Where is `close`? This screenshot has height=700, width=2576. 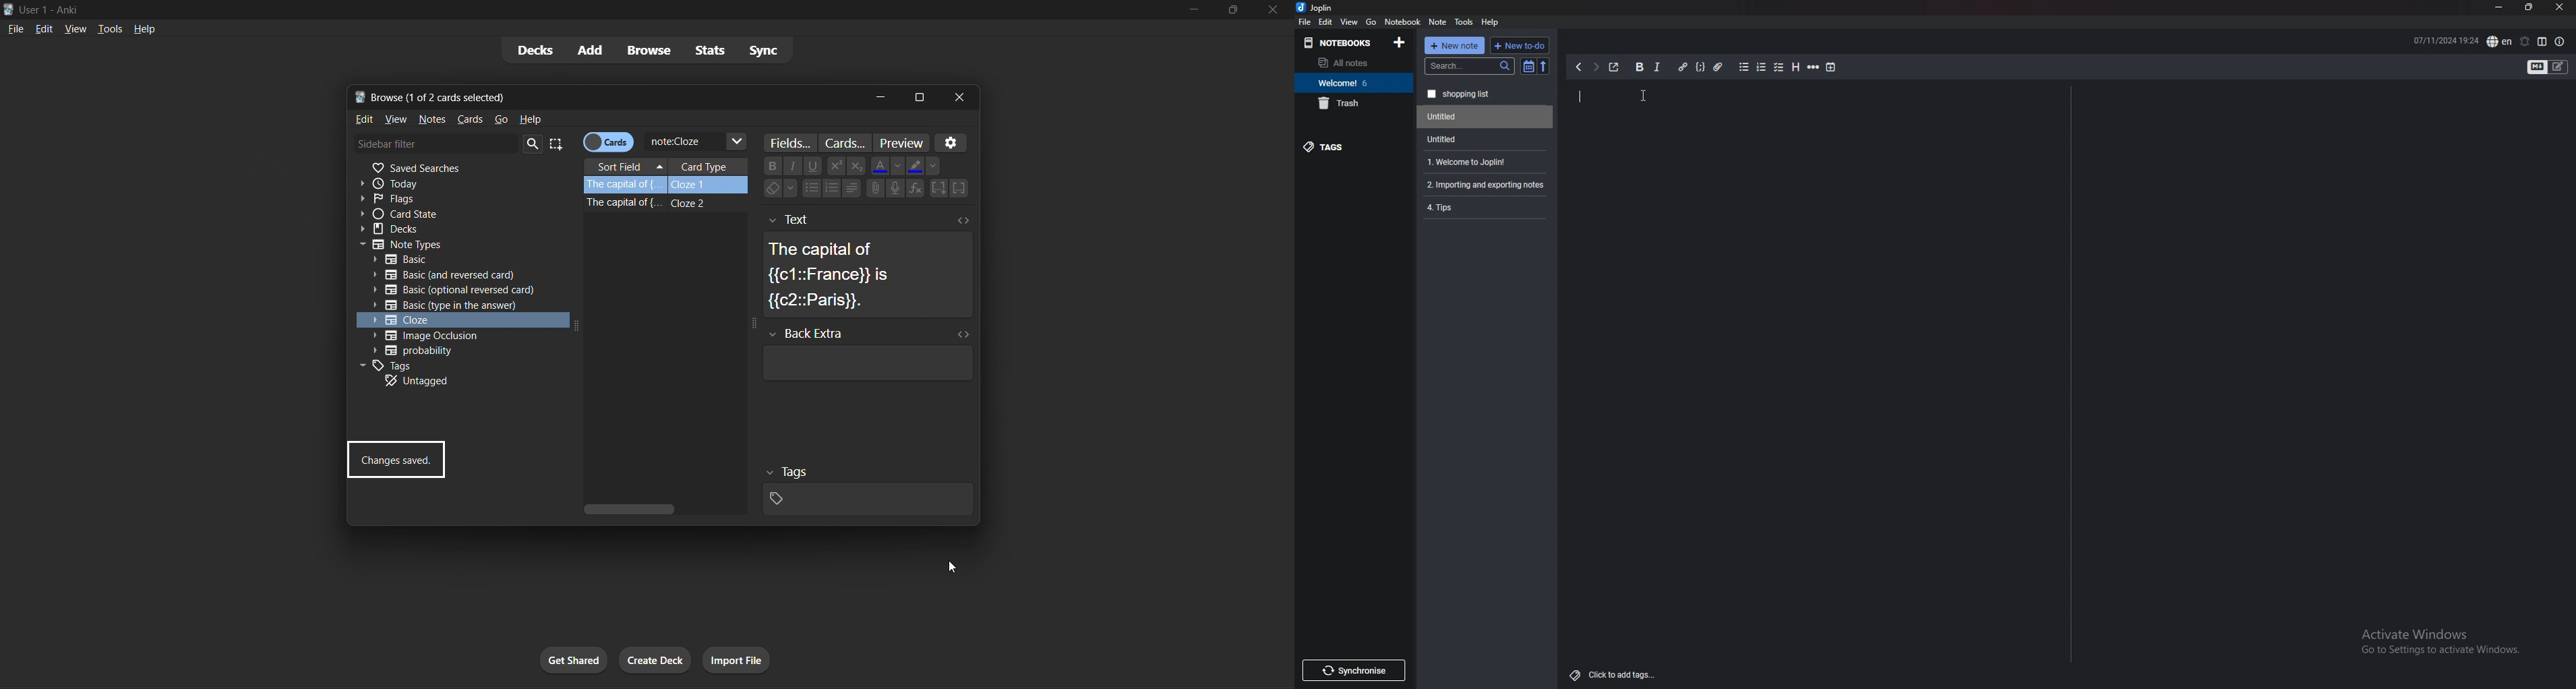
close is located at coordinates (1271, 9).